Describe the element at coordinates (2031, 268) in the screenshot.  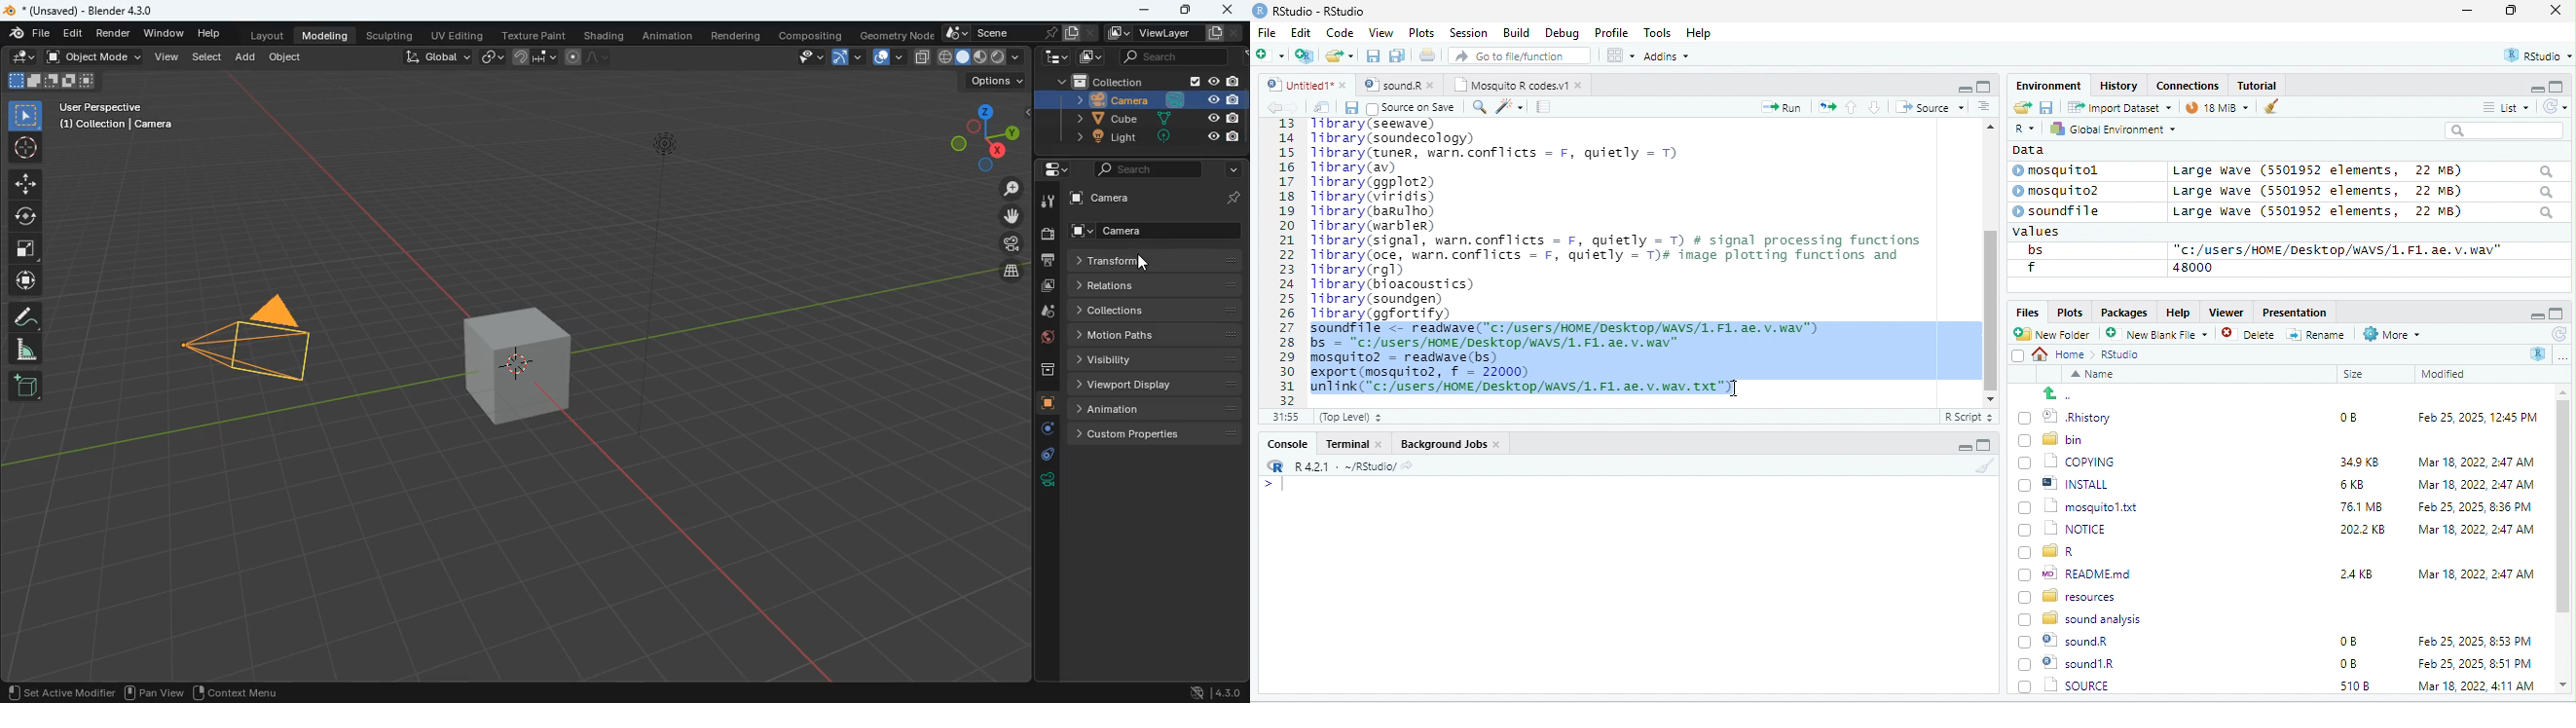
I see `f` at that location.